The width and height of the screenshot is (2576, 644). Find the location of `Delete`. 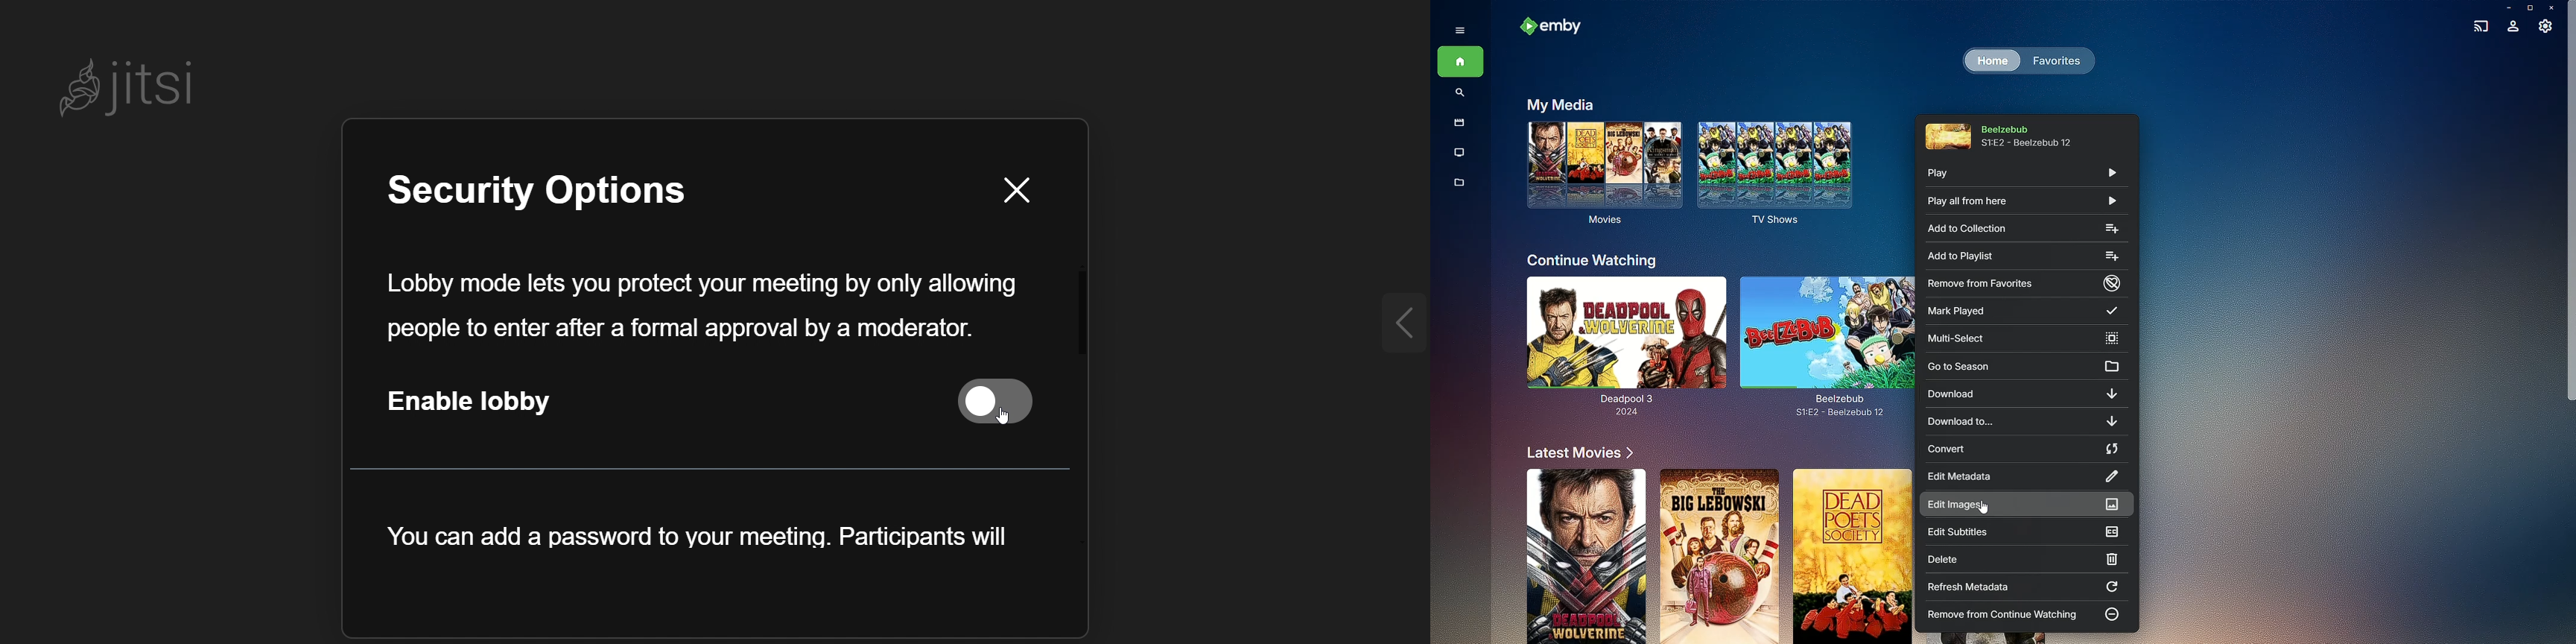

Delete is located at coordinates (2020, 559).